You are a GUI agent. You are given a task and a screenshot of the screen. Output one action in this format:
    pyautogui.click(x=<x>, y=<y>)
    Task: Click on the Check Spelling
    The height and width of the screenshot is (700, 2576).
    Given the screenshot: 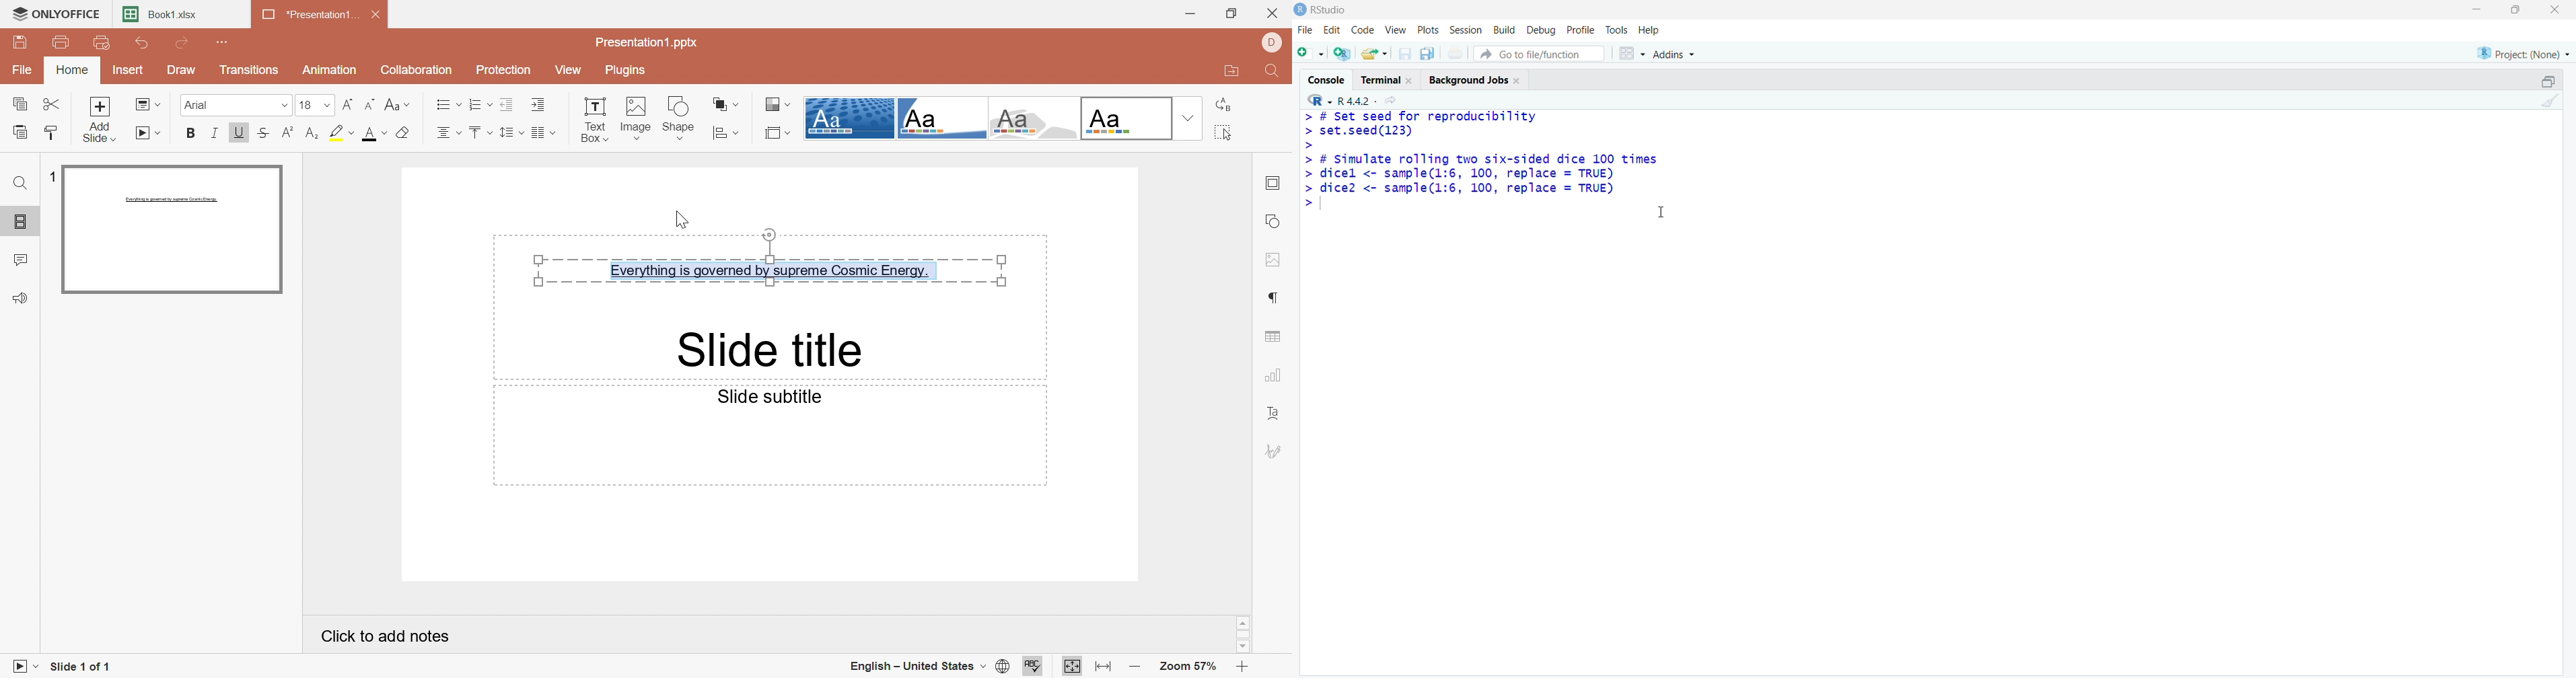 What is the action you would take?
    pyautogui.click(x=1032, y=666)
    